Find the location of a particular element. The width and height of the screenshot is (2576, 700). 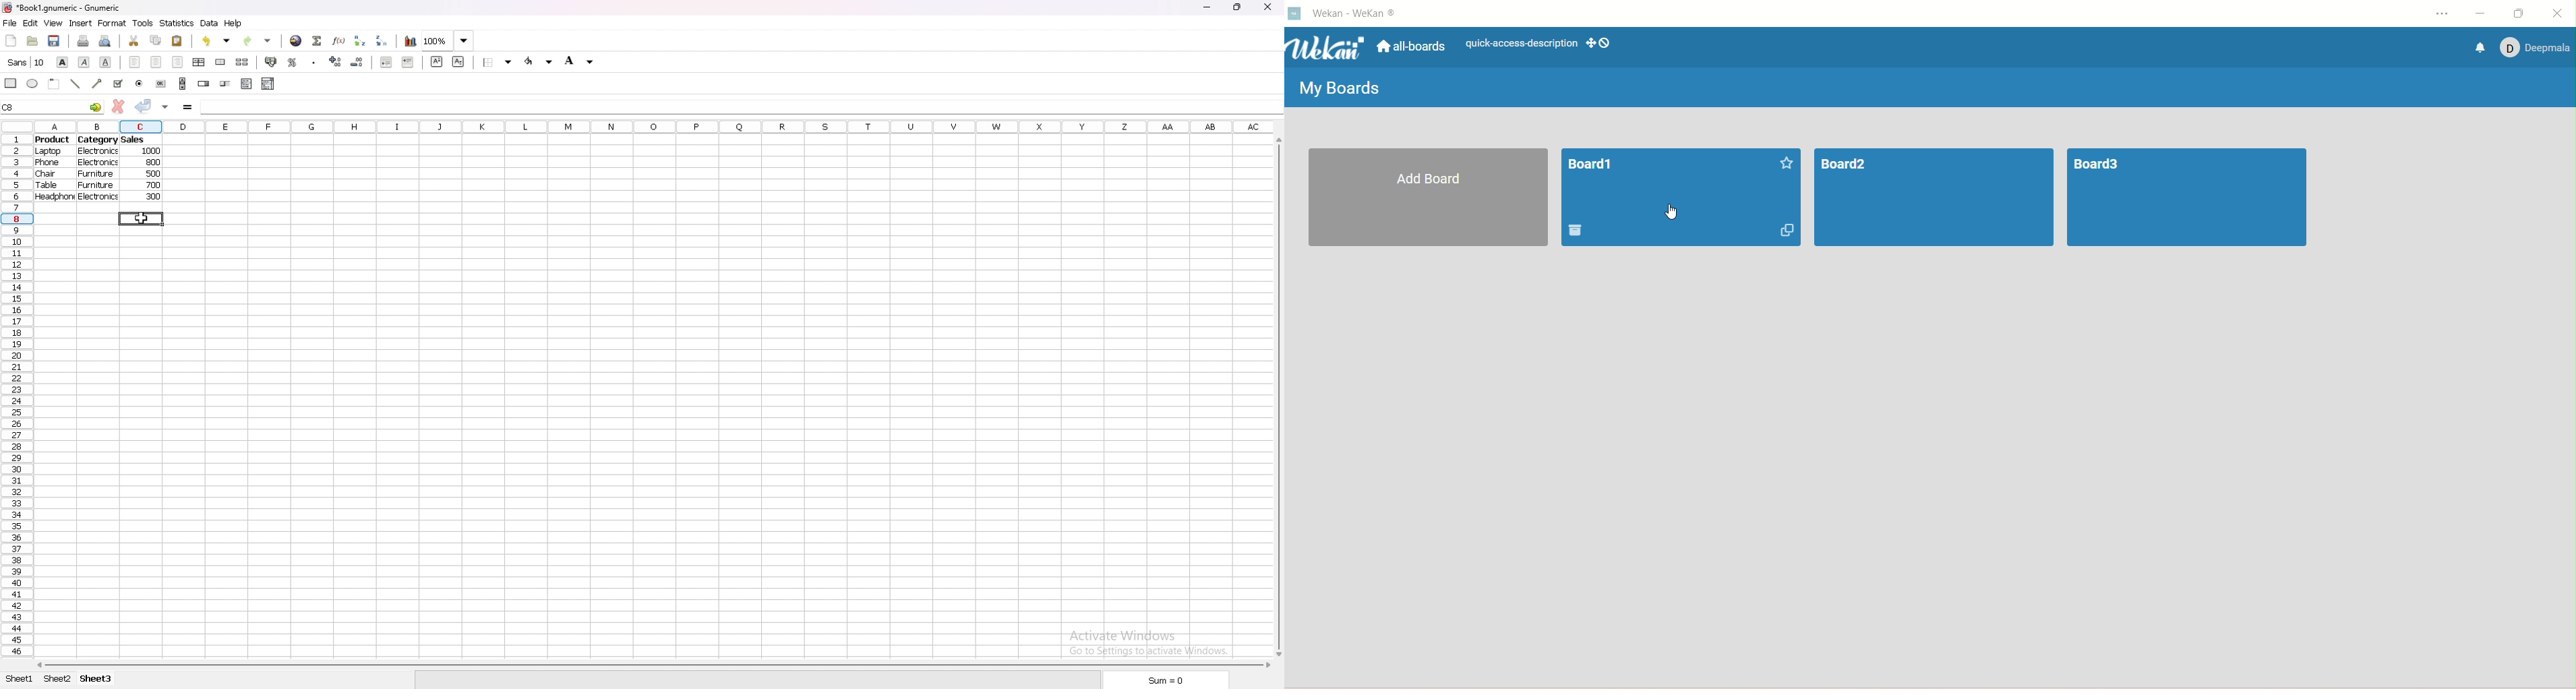

underline is located at coordinates (106, 62).